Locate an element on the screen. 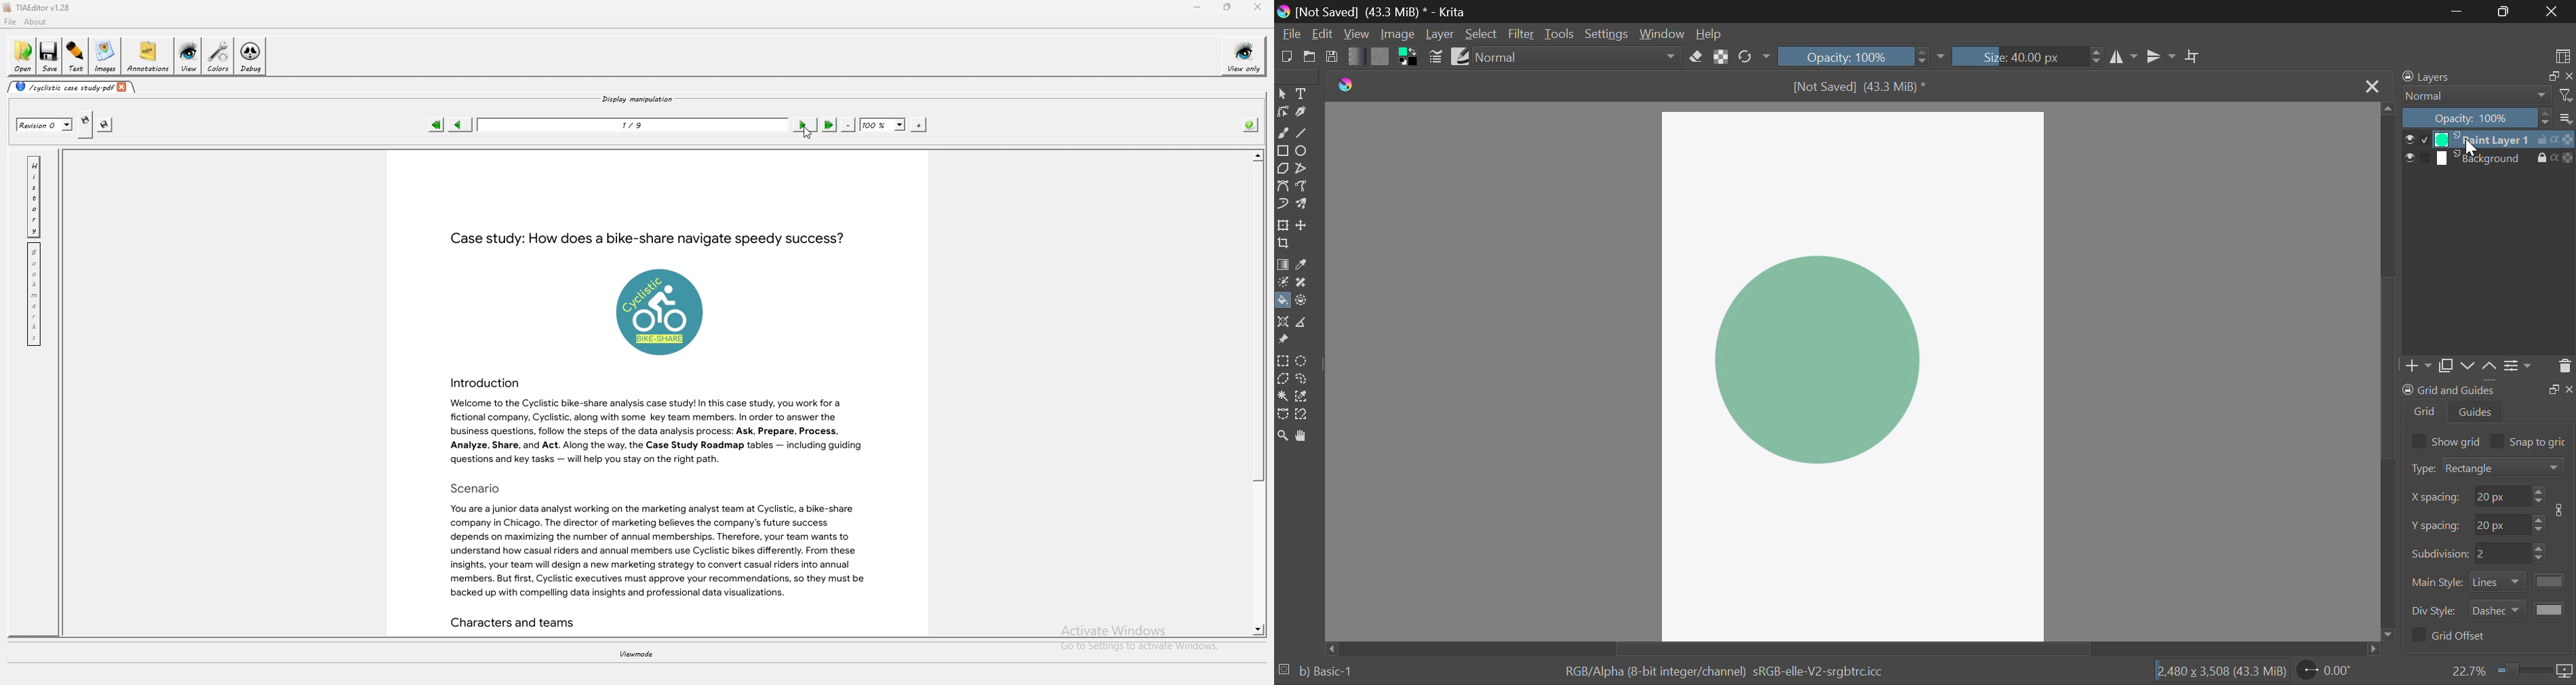  Delete Layer is located at coordinates (2564, 369).